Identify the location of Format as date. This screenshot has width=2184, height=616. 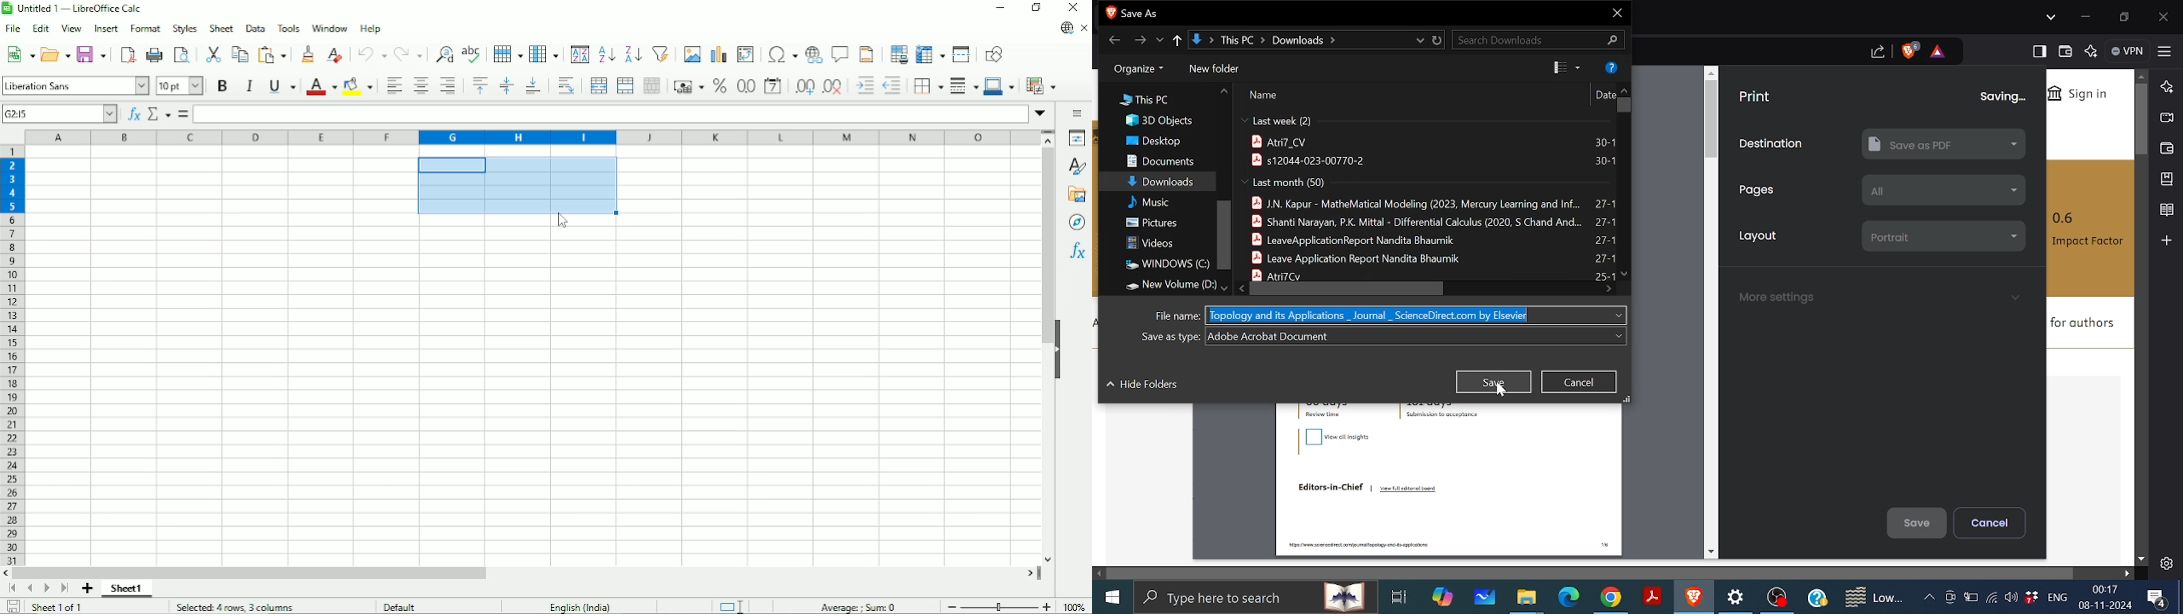
(773, 87).